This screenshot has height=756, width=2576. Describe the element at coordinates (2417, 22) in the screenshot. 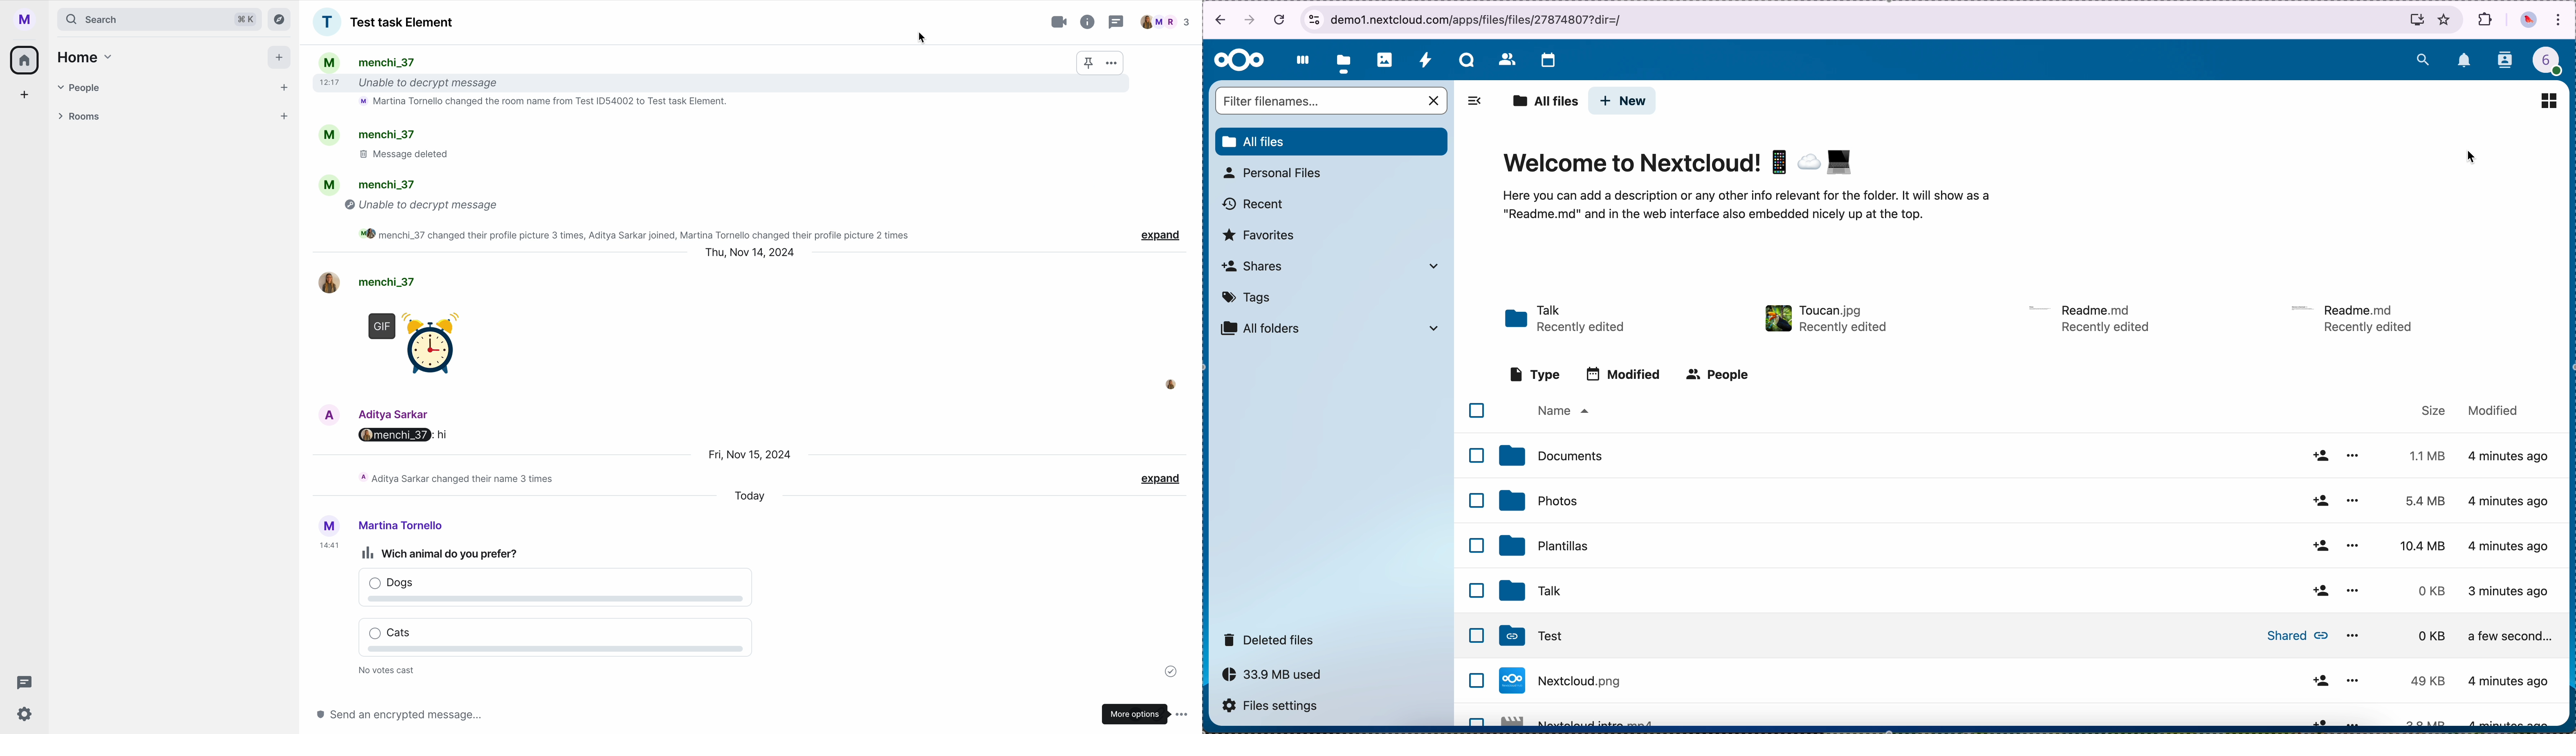

I see `install Nextcloud` at that location.